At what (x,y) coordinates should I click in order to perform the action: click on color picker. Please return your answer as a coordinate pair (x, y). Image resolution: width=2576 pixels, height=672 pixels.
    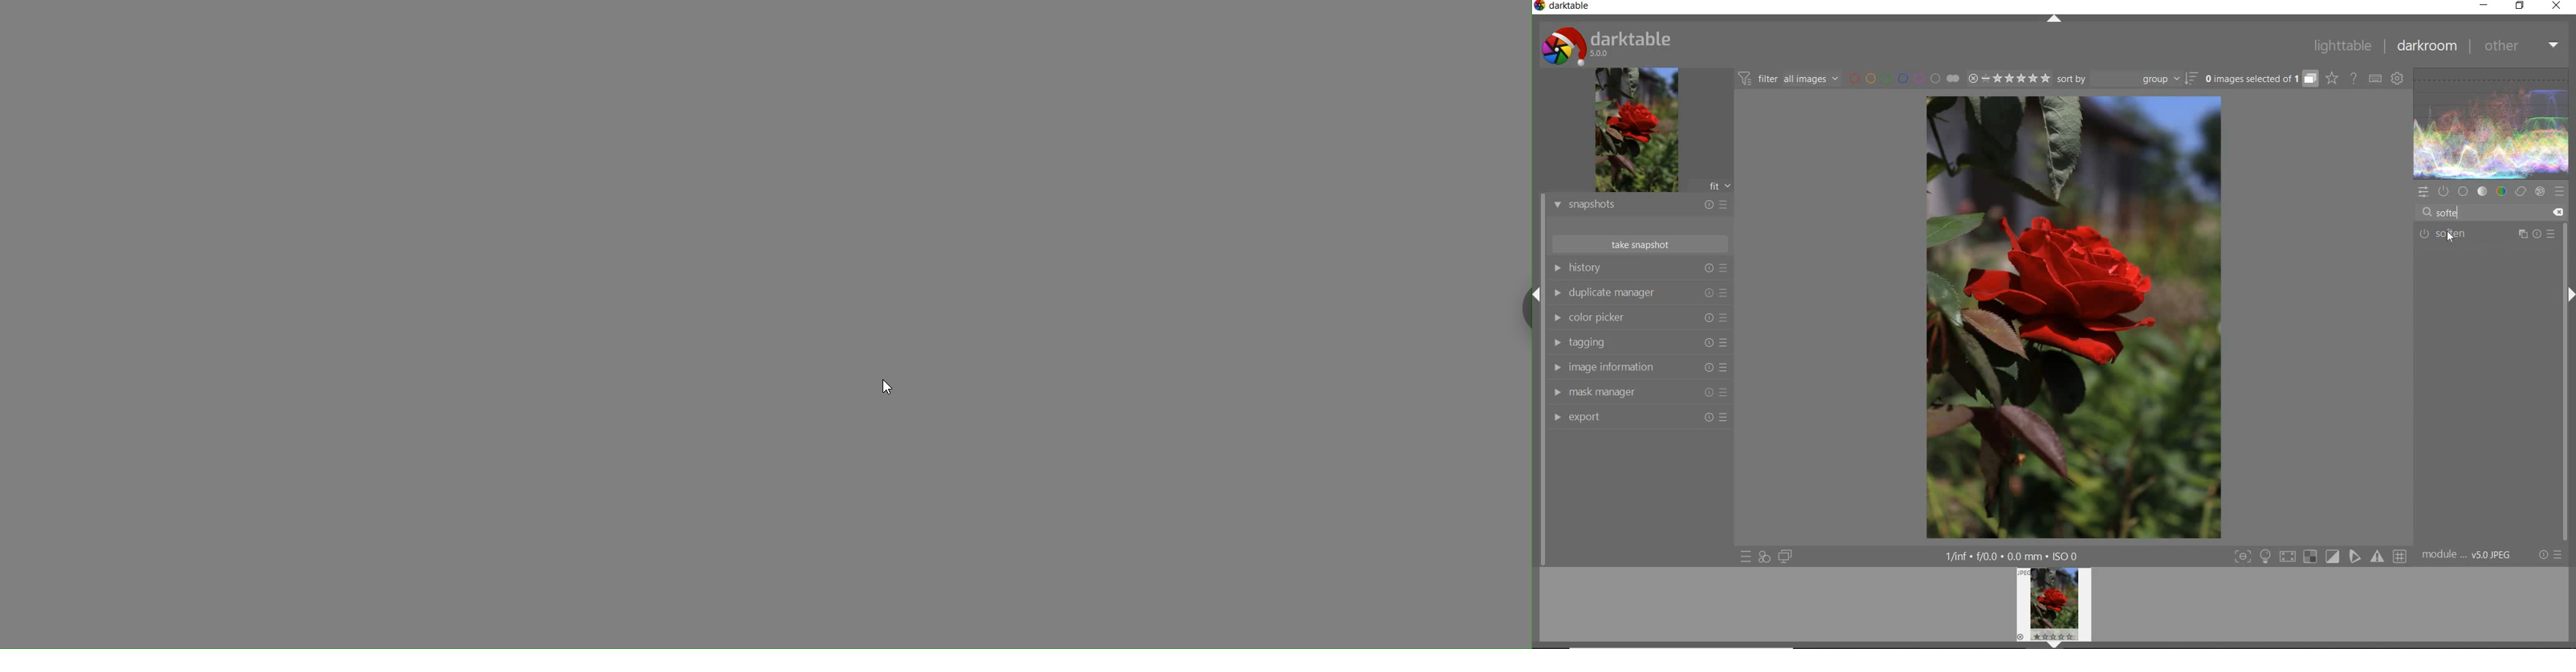
    Looking at the image, I should click on (1640, 320).